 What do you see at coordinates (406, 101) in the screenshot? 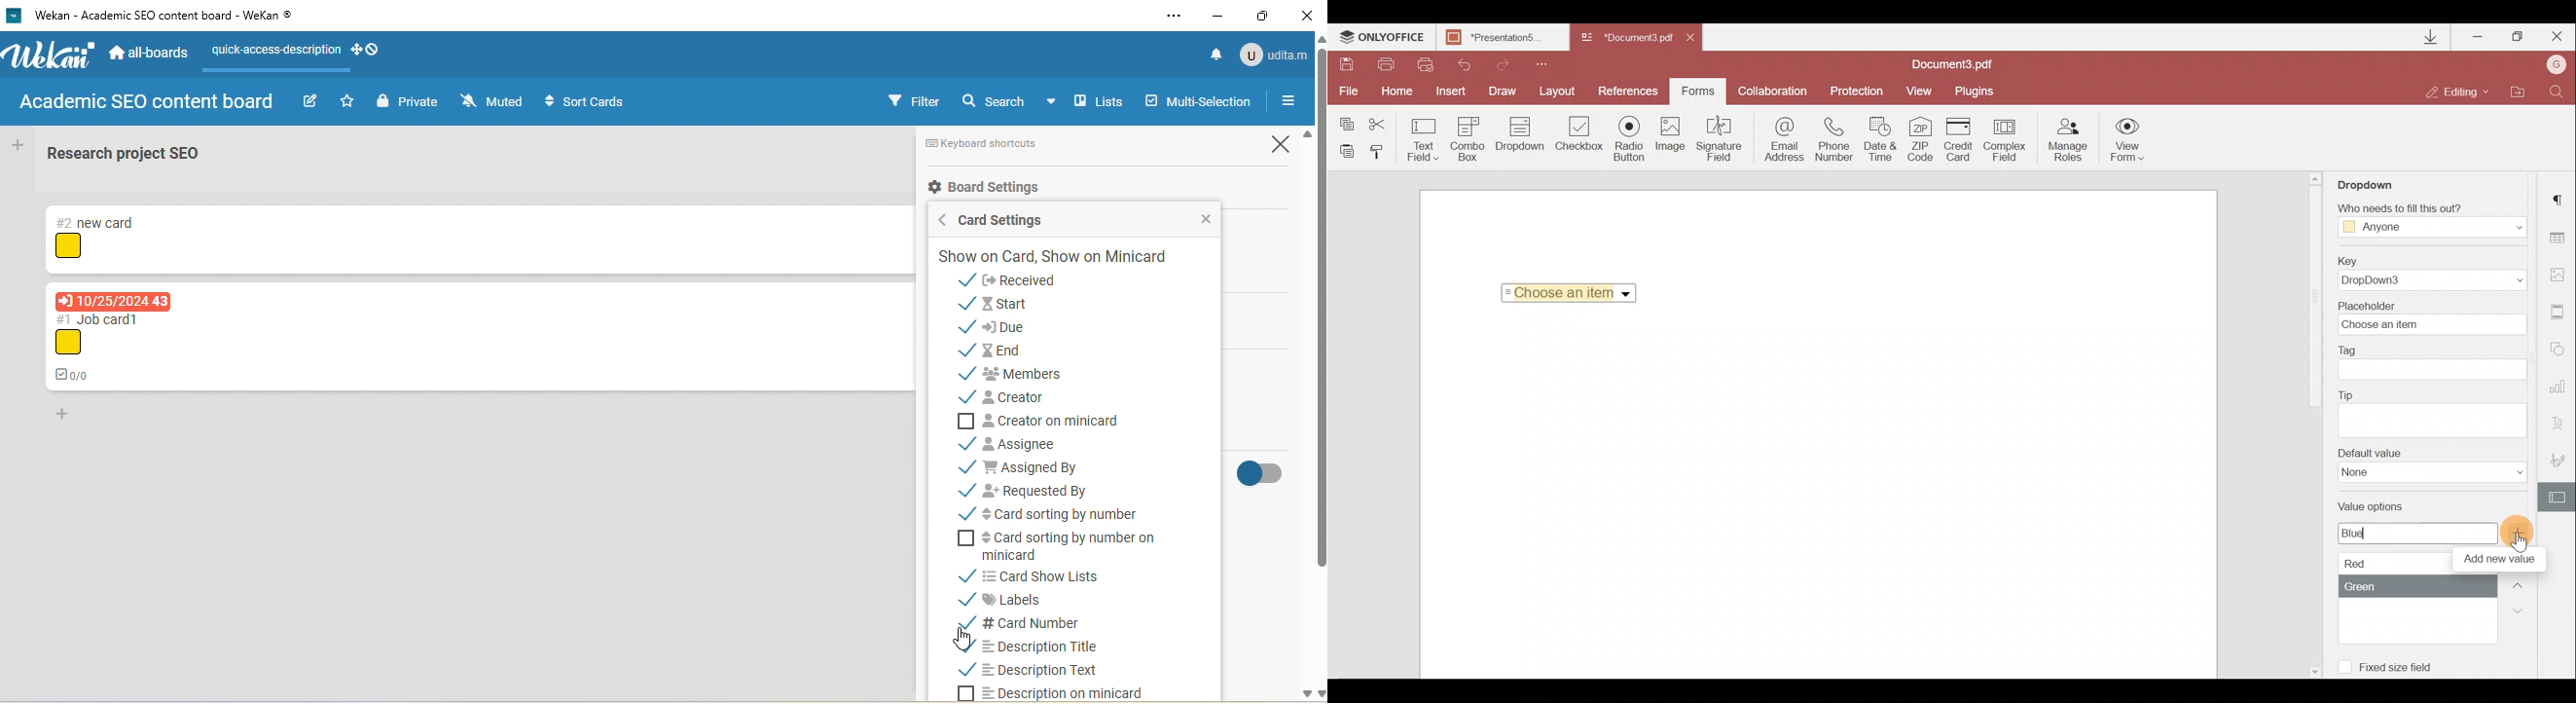
I see `private` at bounding box center [406, 101].